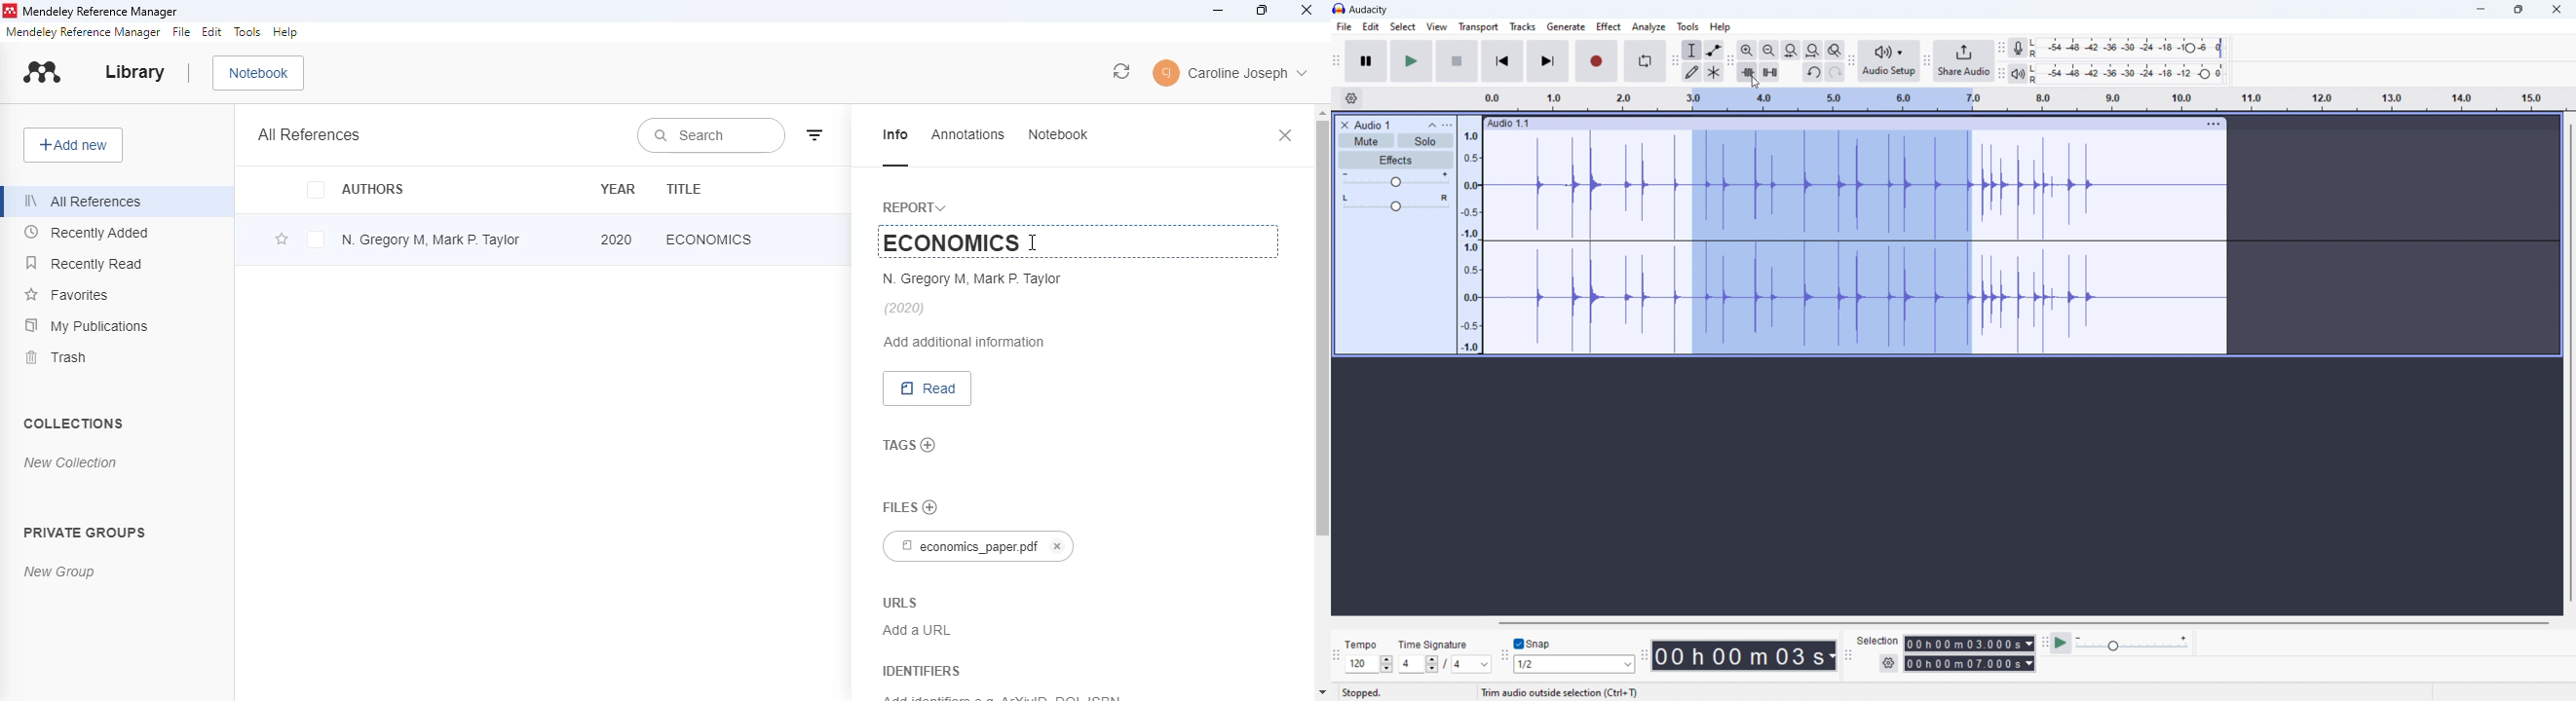 Image resolution: width=2576 pixels, height=728 pixels. Describe the element at coordinates (82, 32) in the screenshot. I see `mendeley reference manager` at that location.